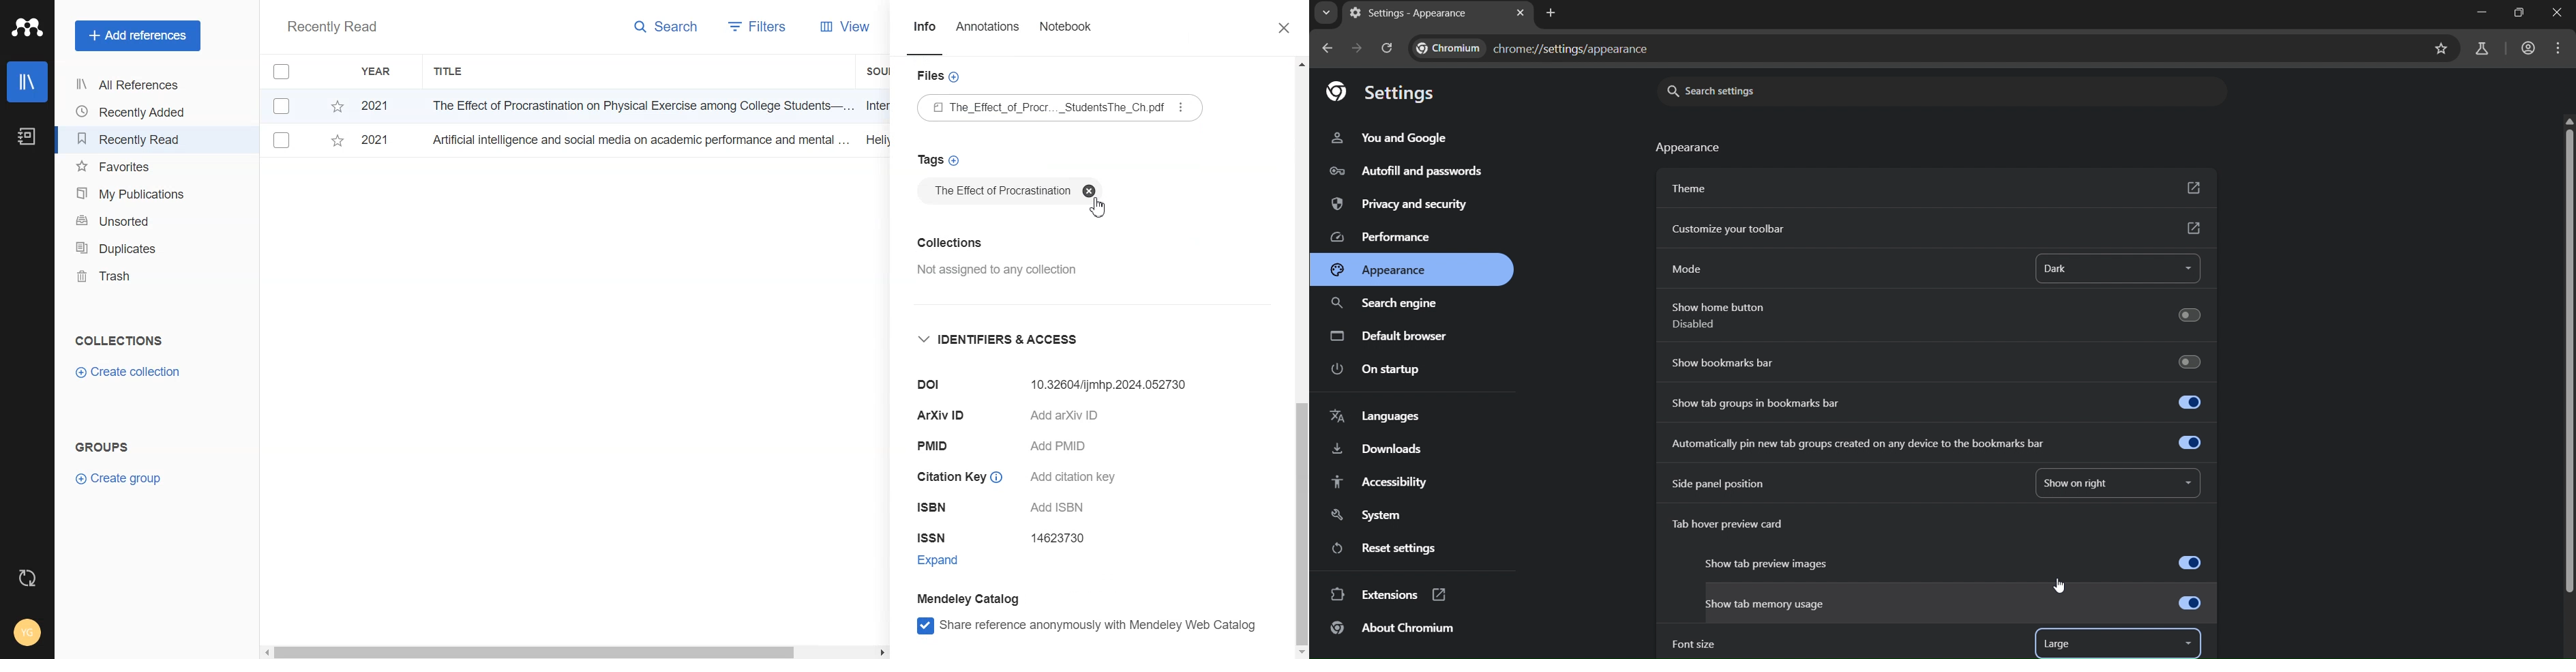 This screenshot has height=672, width=2576. Describe the element at coordinates (2560, 12) in the screenshot. I see `close` at that location.